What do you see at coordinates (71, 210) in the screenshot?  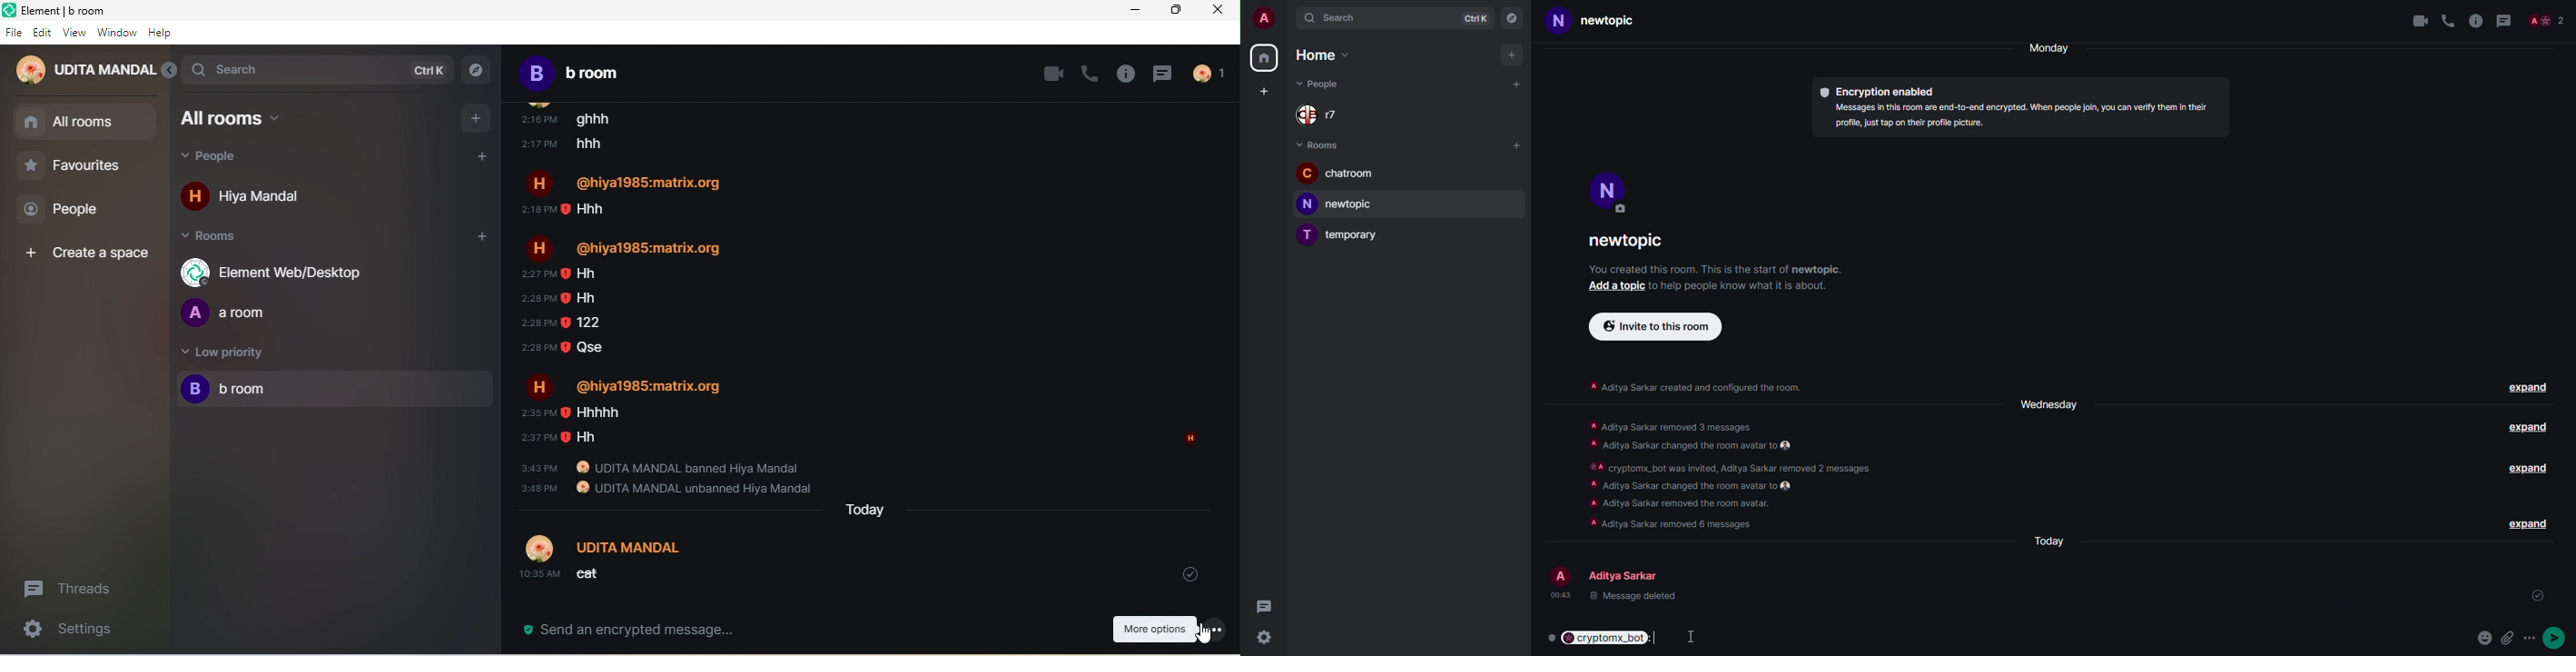 I see `people` at bounding box center [71, 210].